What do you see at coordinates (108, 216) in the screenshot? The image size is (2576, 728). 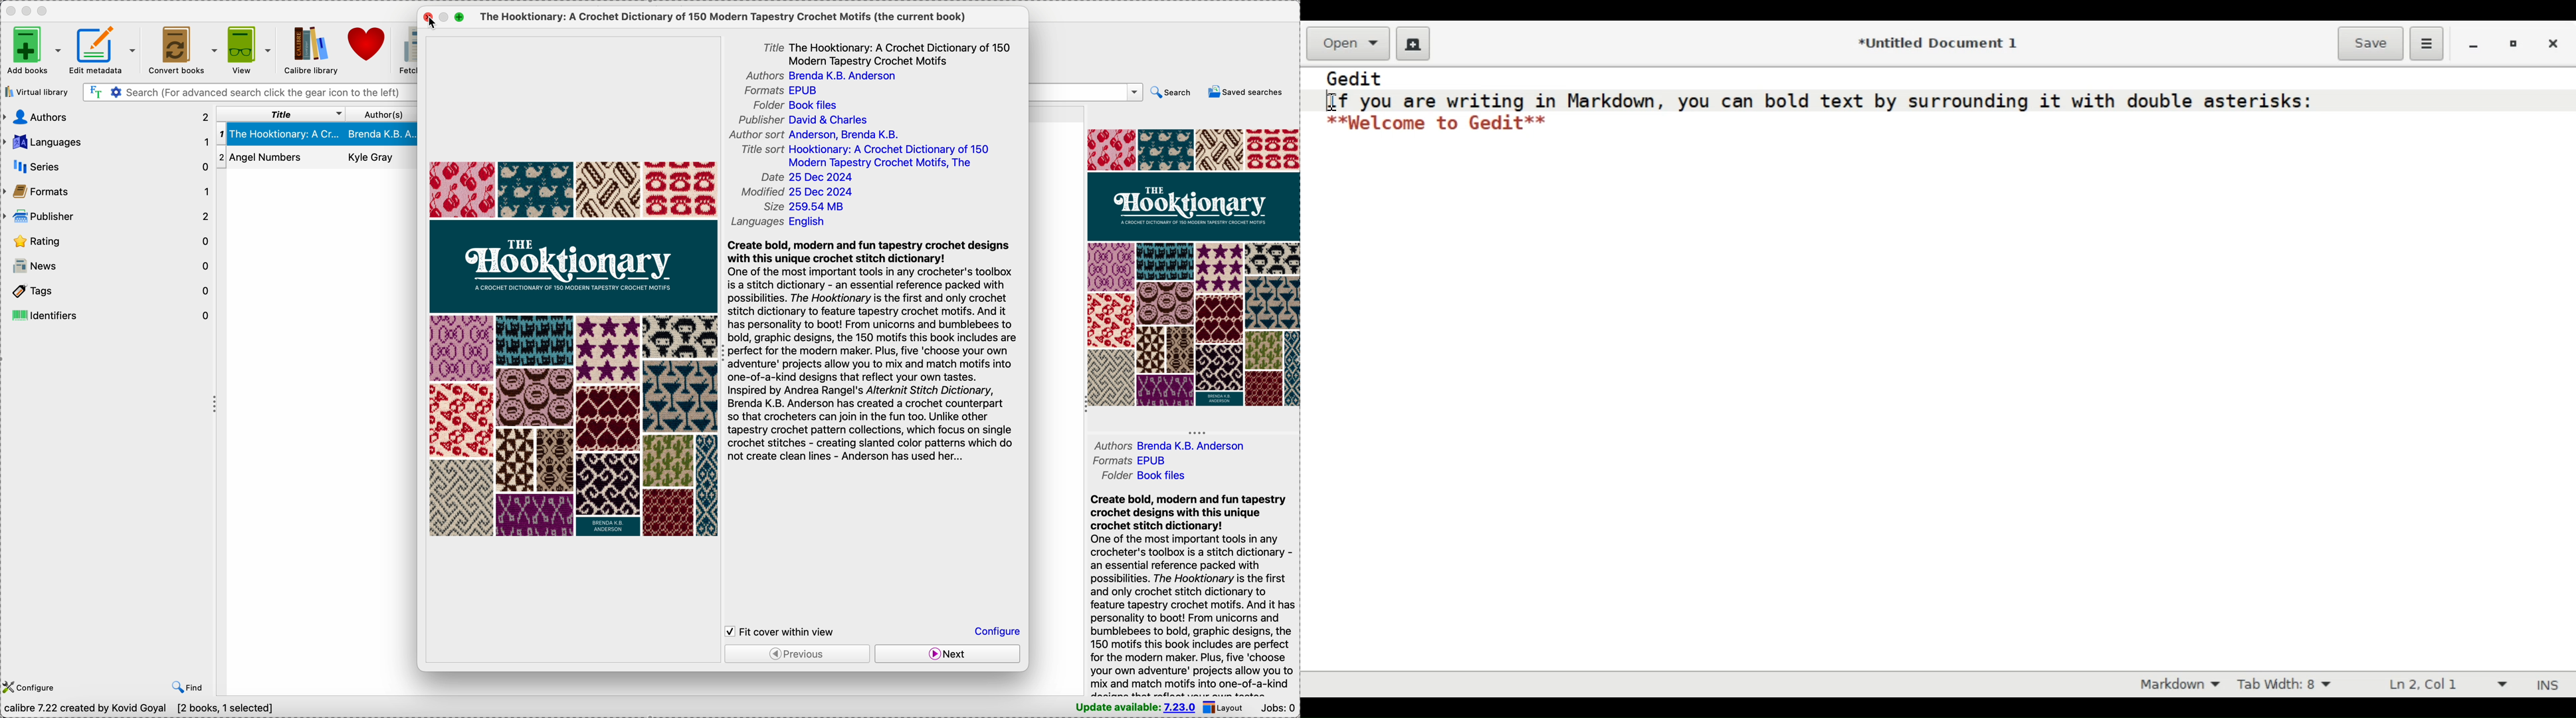 I see `publisher` at bounding box center [108, 216].